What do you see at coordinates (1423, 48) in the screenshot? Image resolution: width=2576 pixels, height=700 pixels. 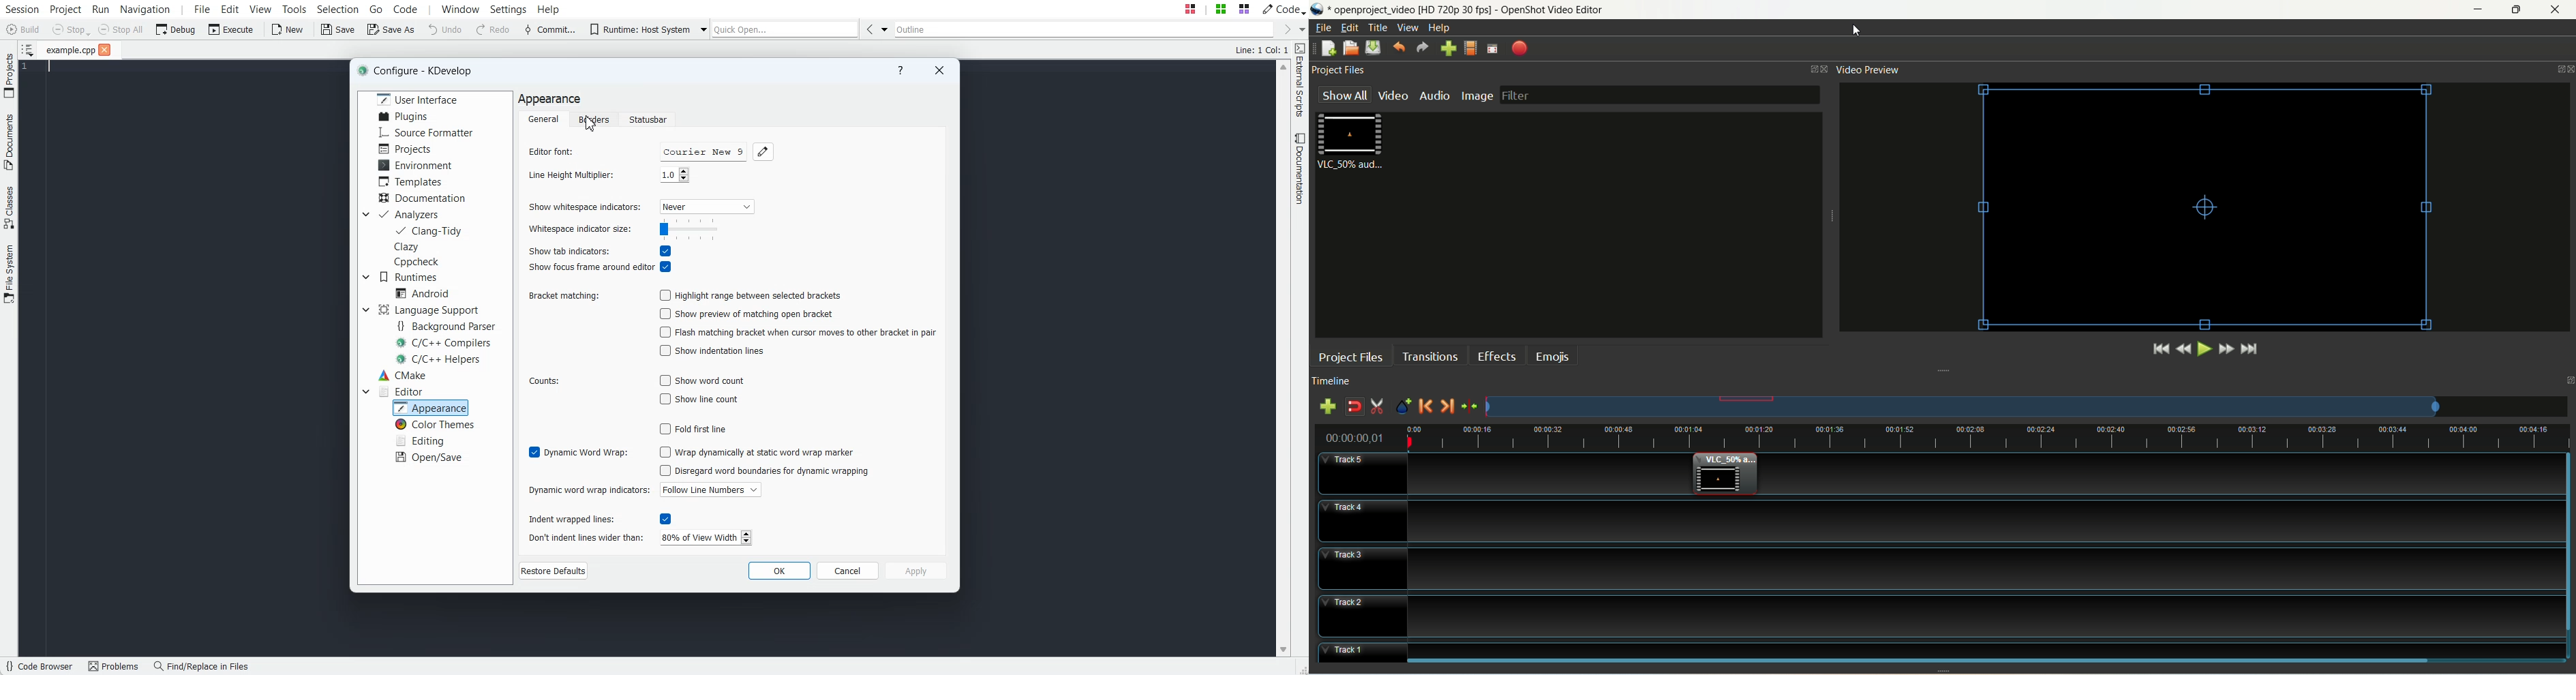 I see `redo` at bounding box center [1423, 48].